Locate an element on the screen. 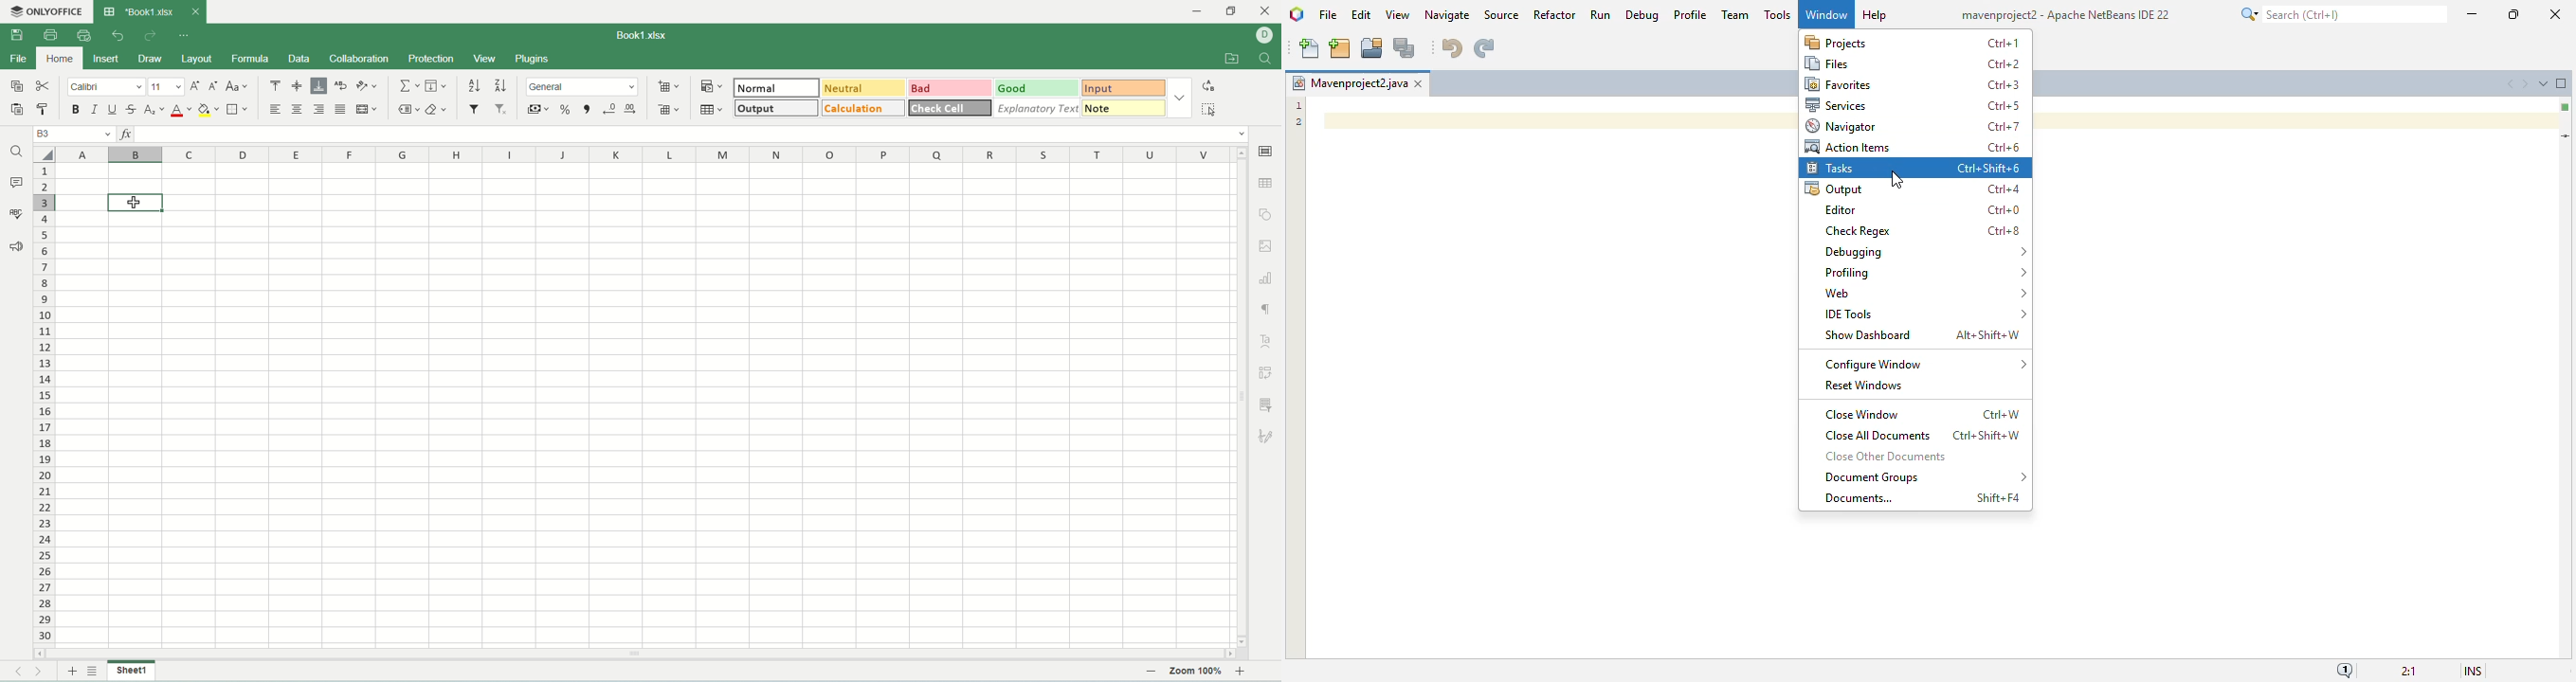  print is located at coordinates (50, 34).